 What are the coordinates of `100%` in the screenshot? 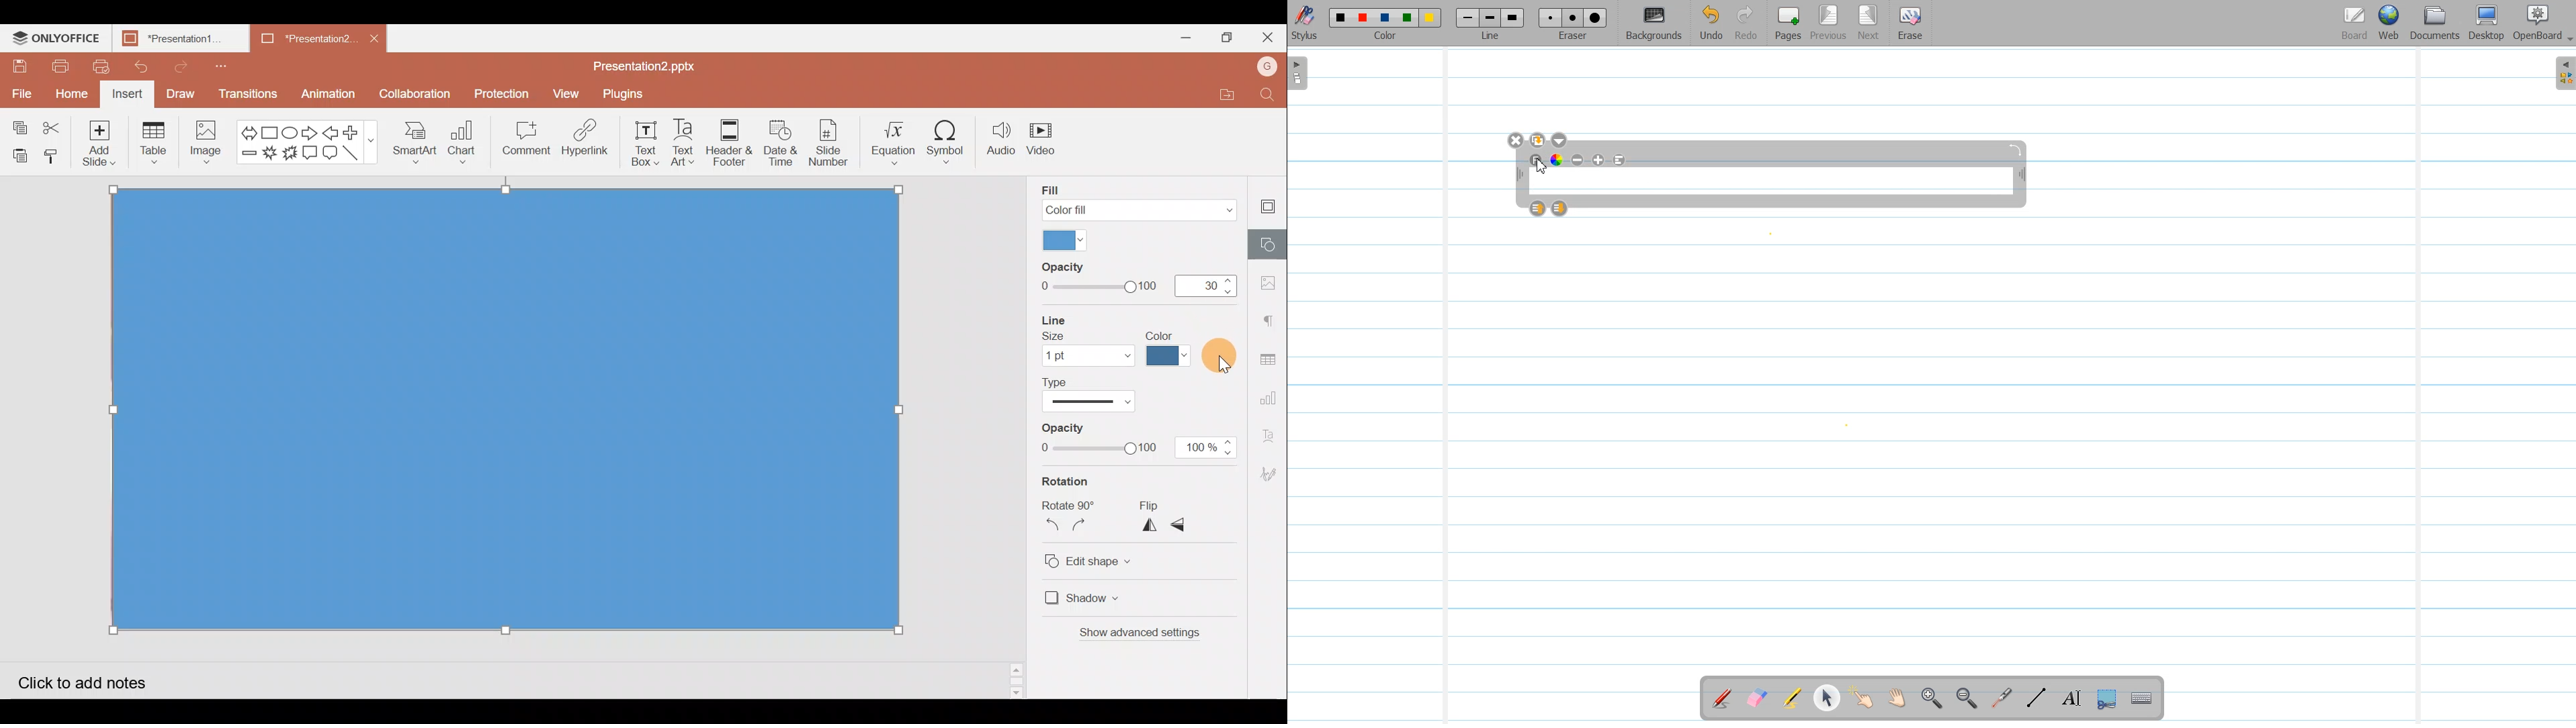 It's located at (1207, 449).